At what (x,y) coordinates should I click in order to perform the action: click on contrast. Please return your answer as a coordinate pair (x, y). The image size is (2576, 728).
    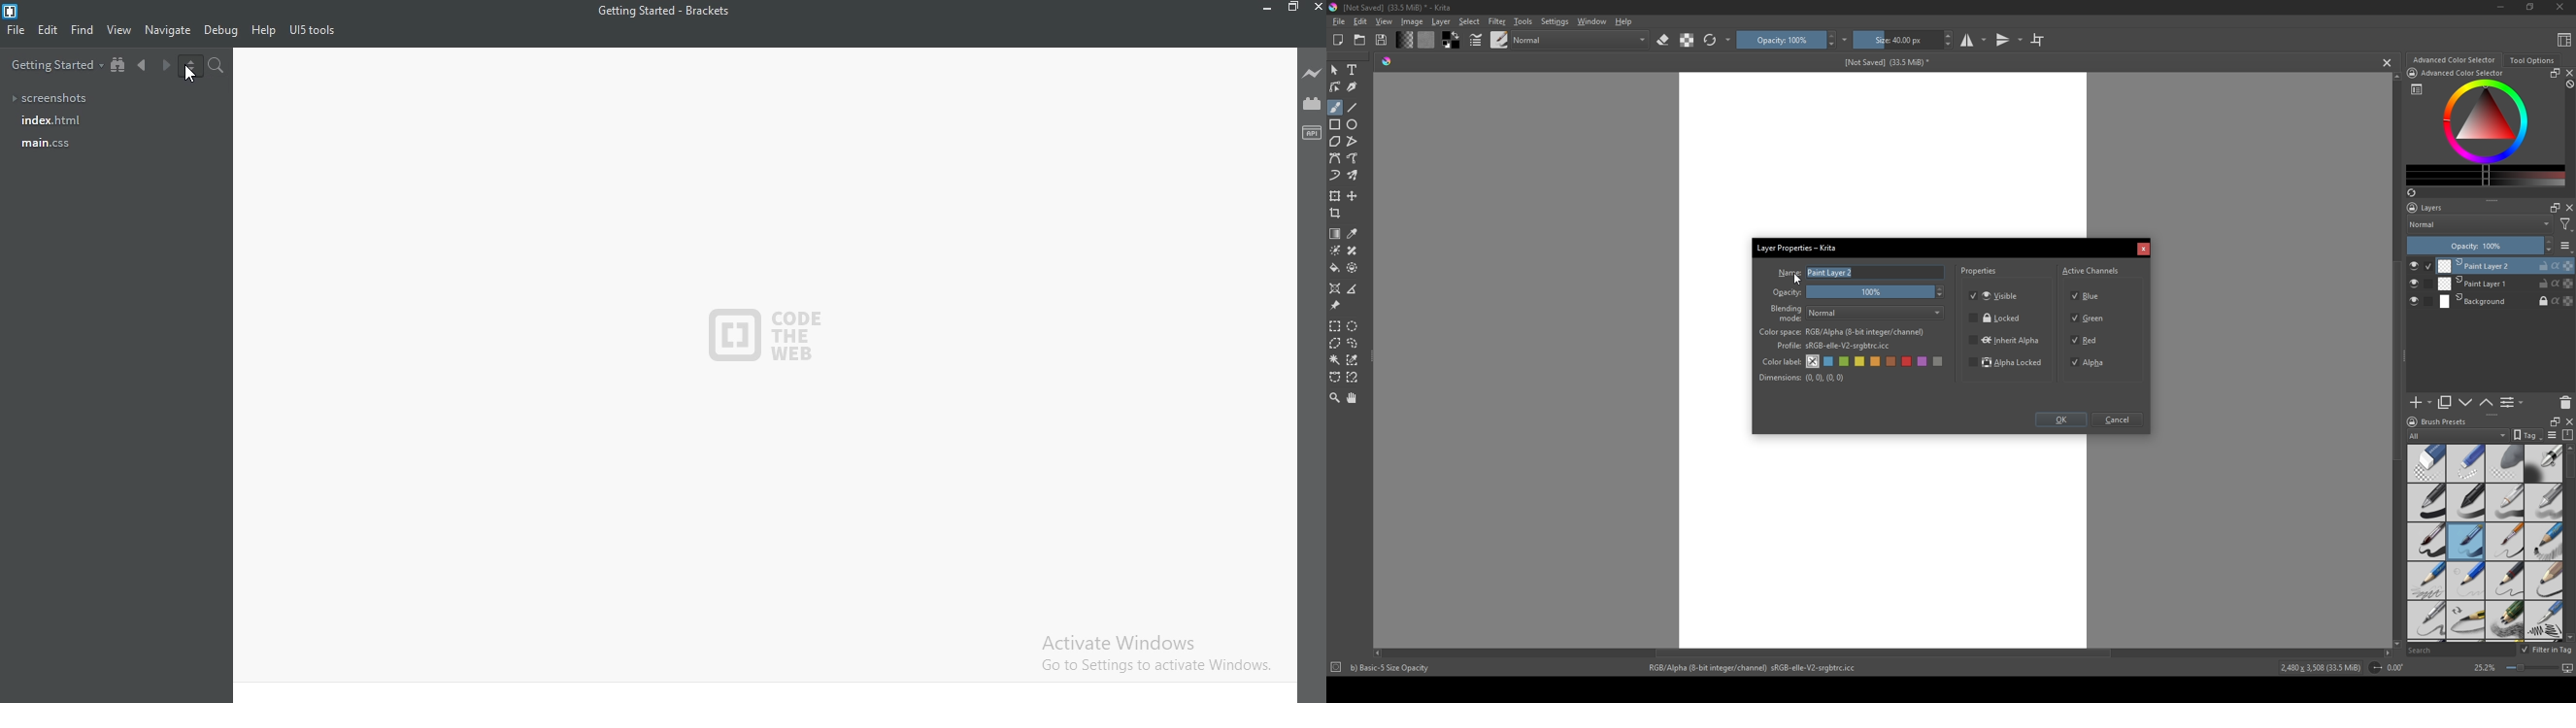
    Looking at the image, I should click on (1686, 40).